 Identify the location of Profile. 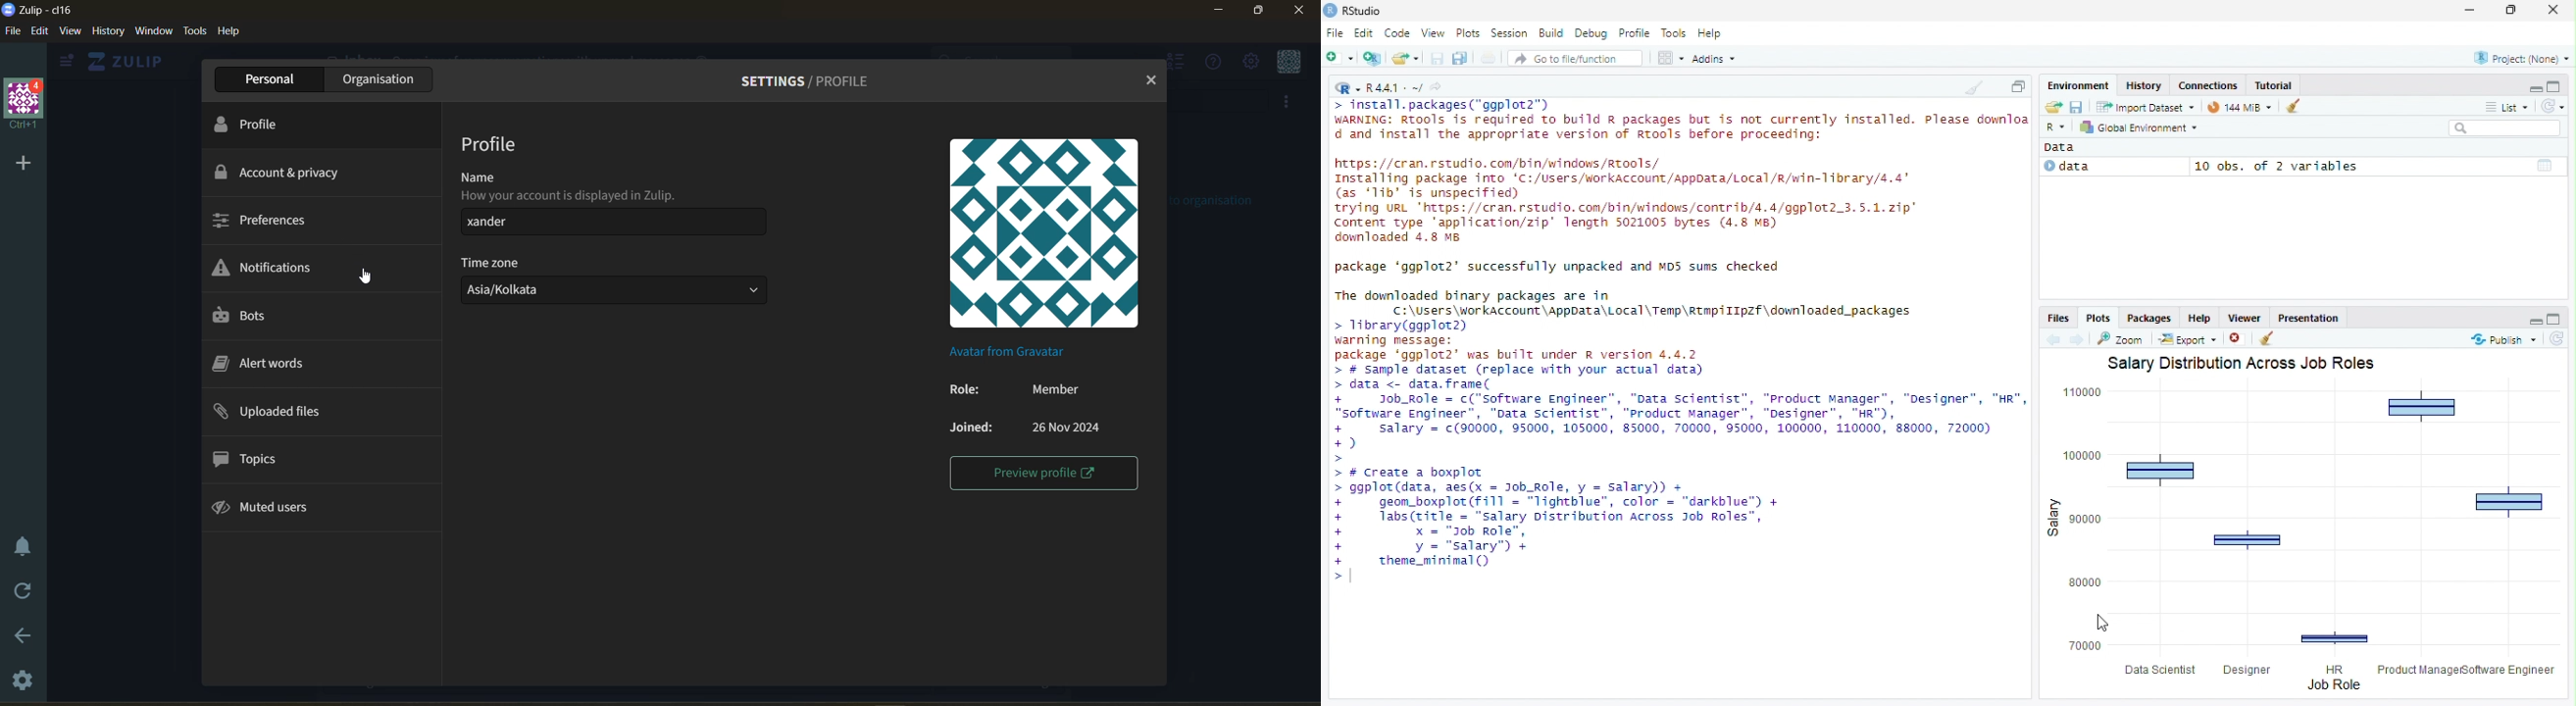
(1635, 33).